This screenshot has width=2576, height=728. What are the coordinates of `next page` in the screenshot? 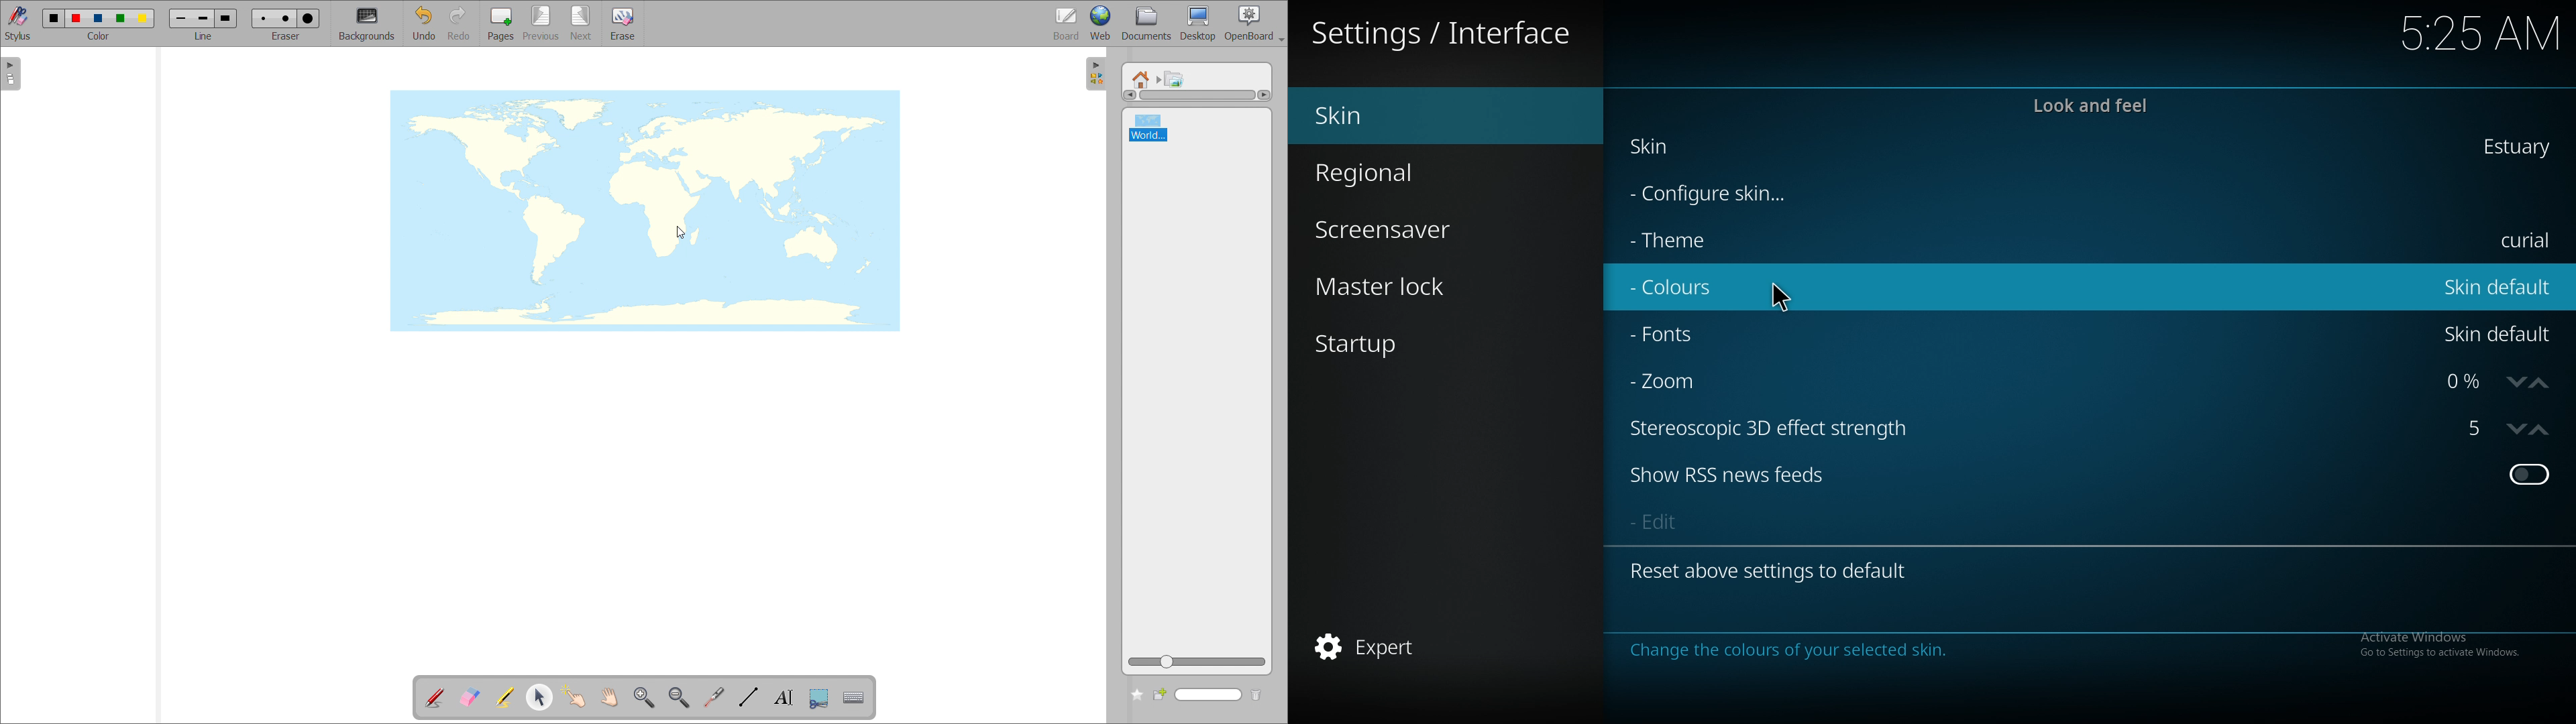 It's located at (582, 22).